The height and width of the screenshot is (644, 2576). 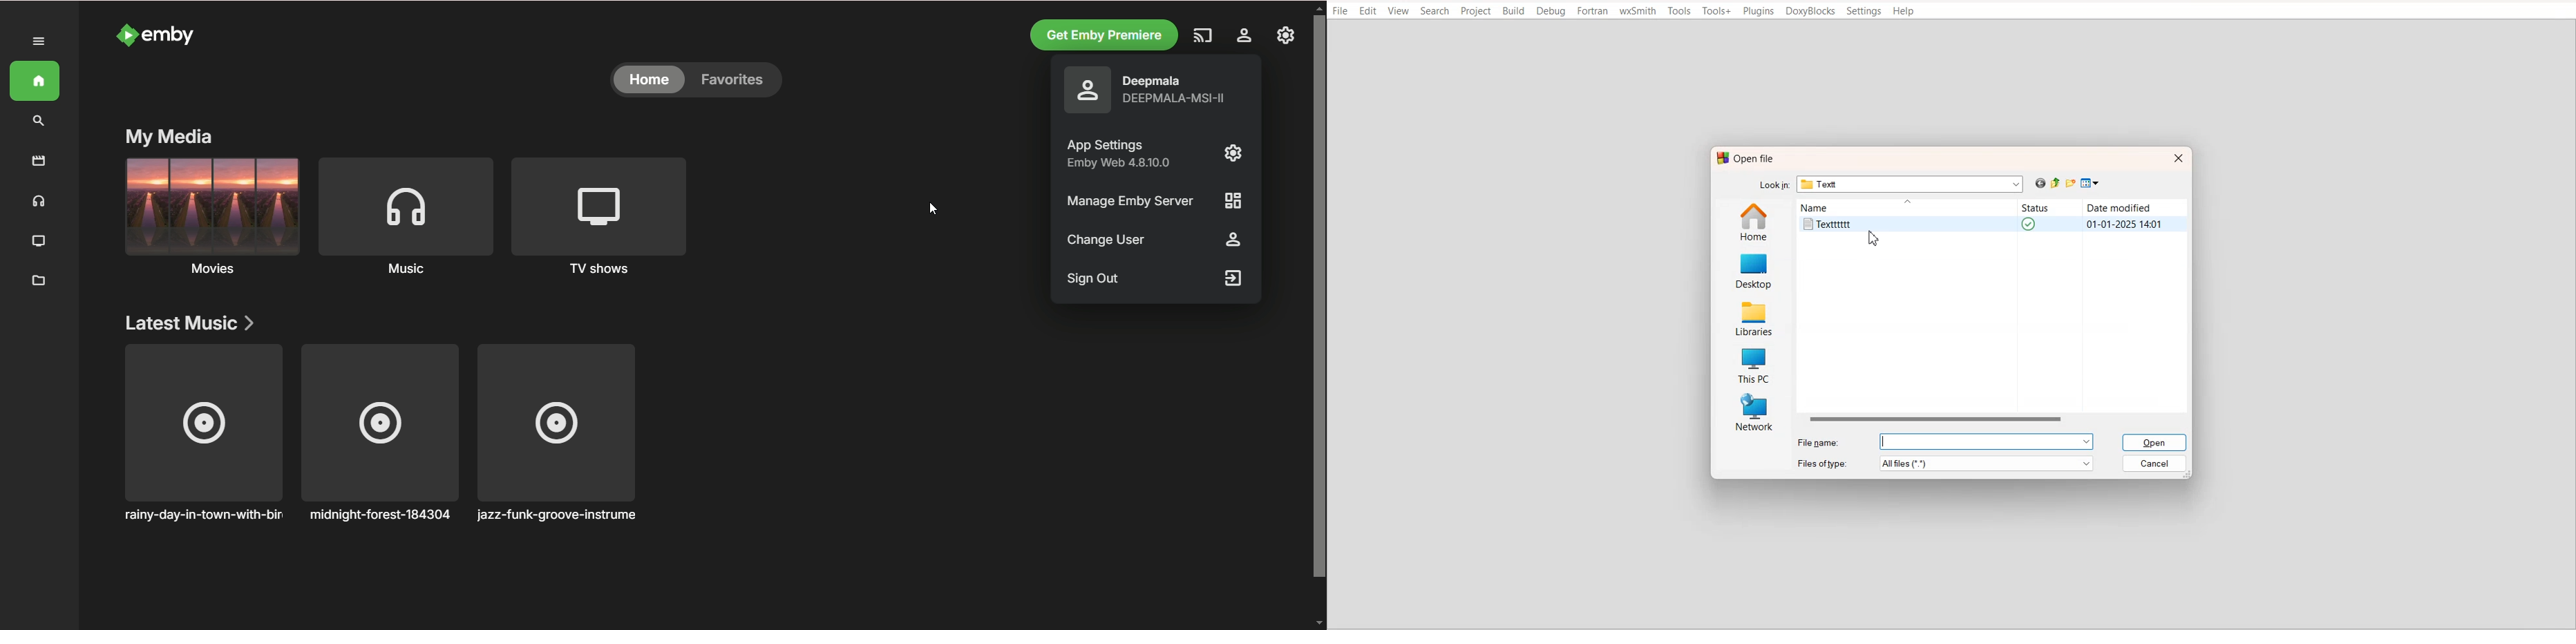 What do you see at coordinates (213, 206) in the screenshot?
I see `movies` at bounding box center [213, 206].